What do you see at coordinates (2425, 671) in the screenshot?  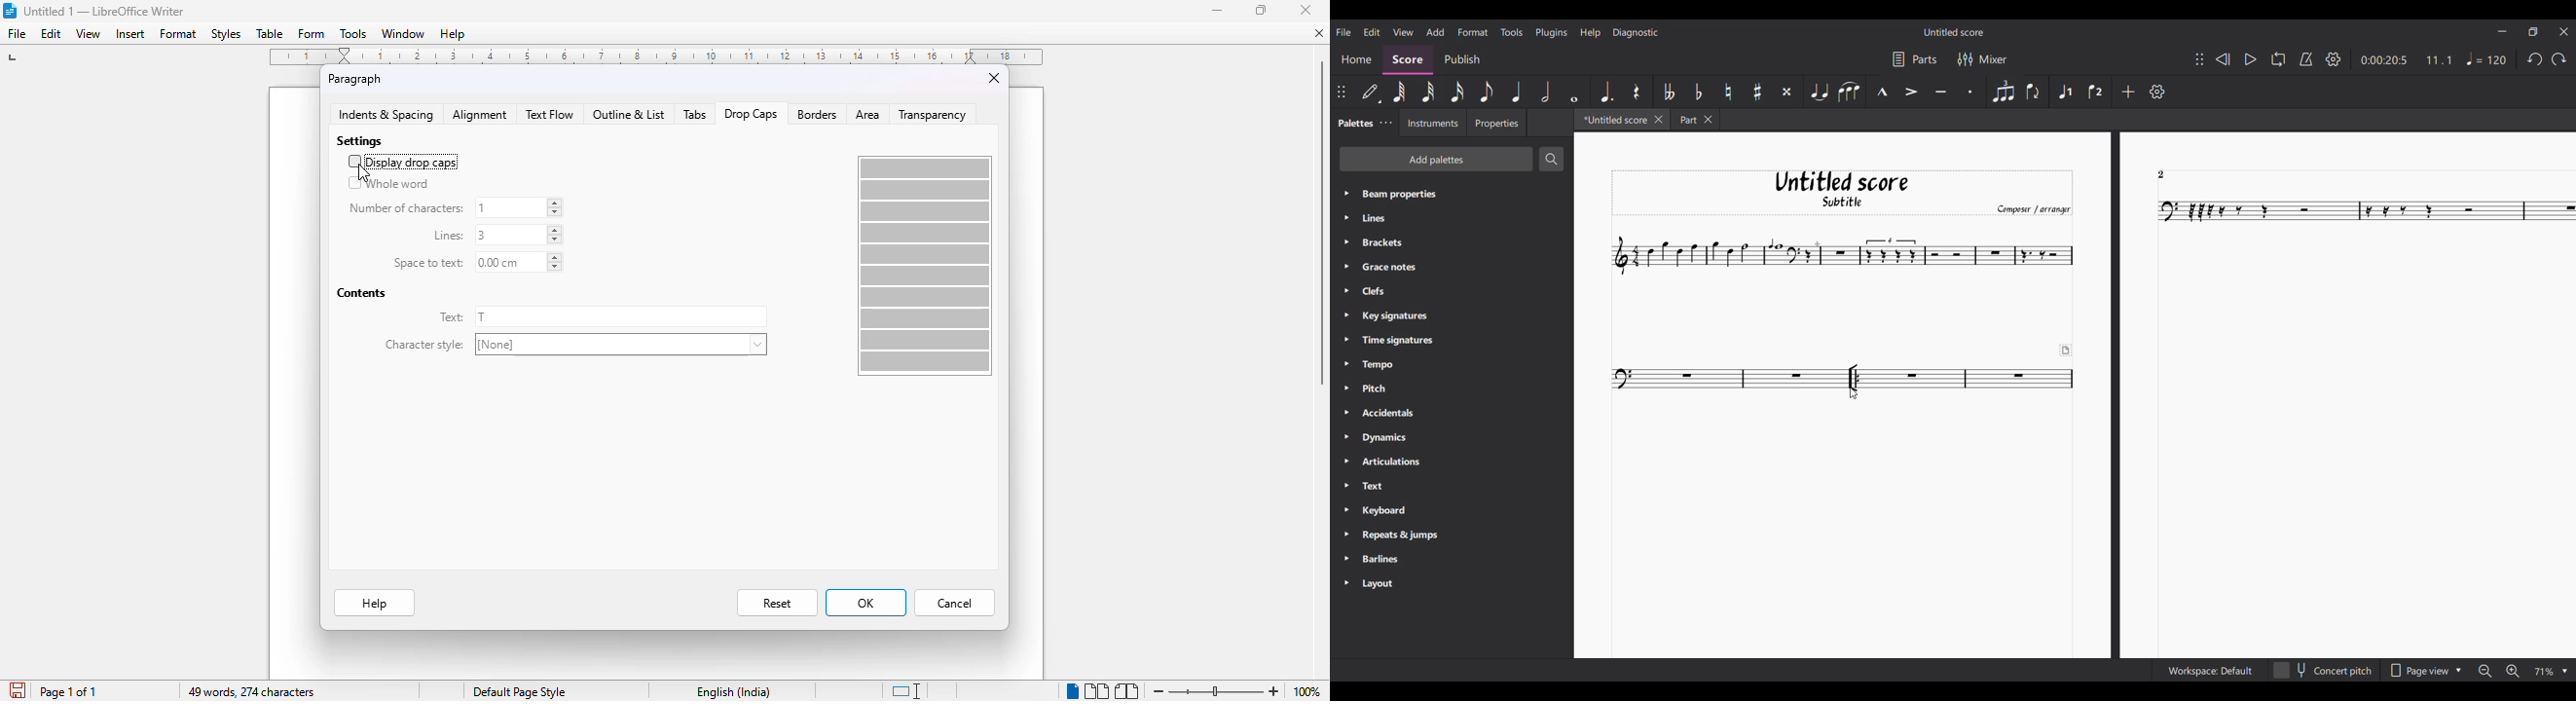 I see `Page view options` at bounding box center [2425, 671].